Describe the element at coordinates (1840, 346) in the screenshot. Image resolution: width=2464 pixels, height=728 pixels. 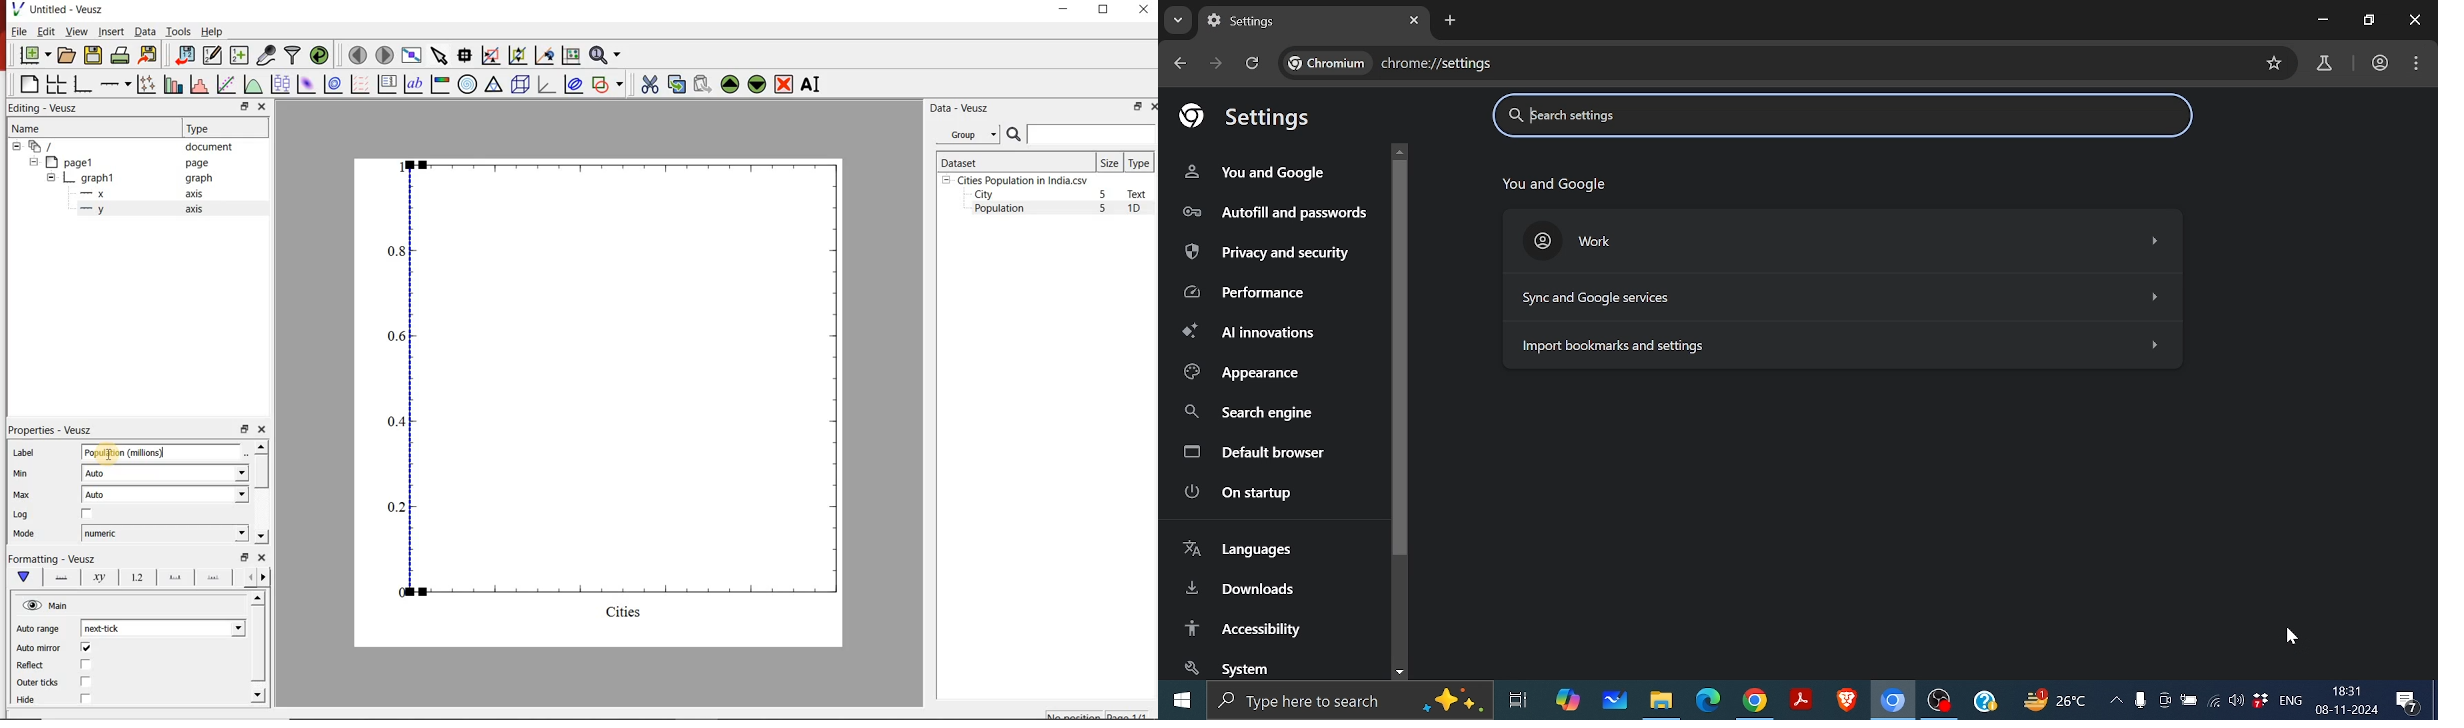
I see `Import bookmarks and settings` at that location.